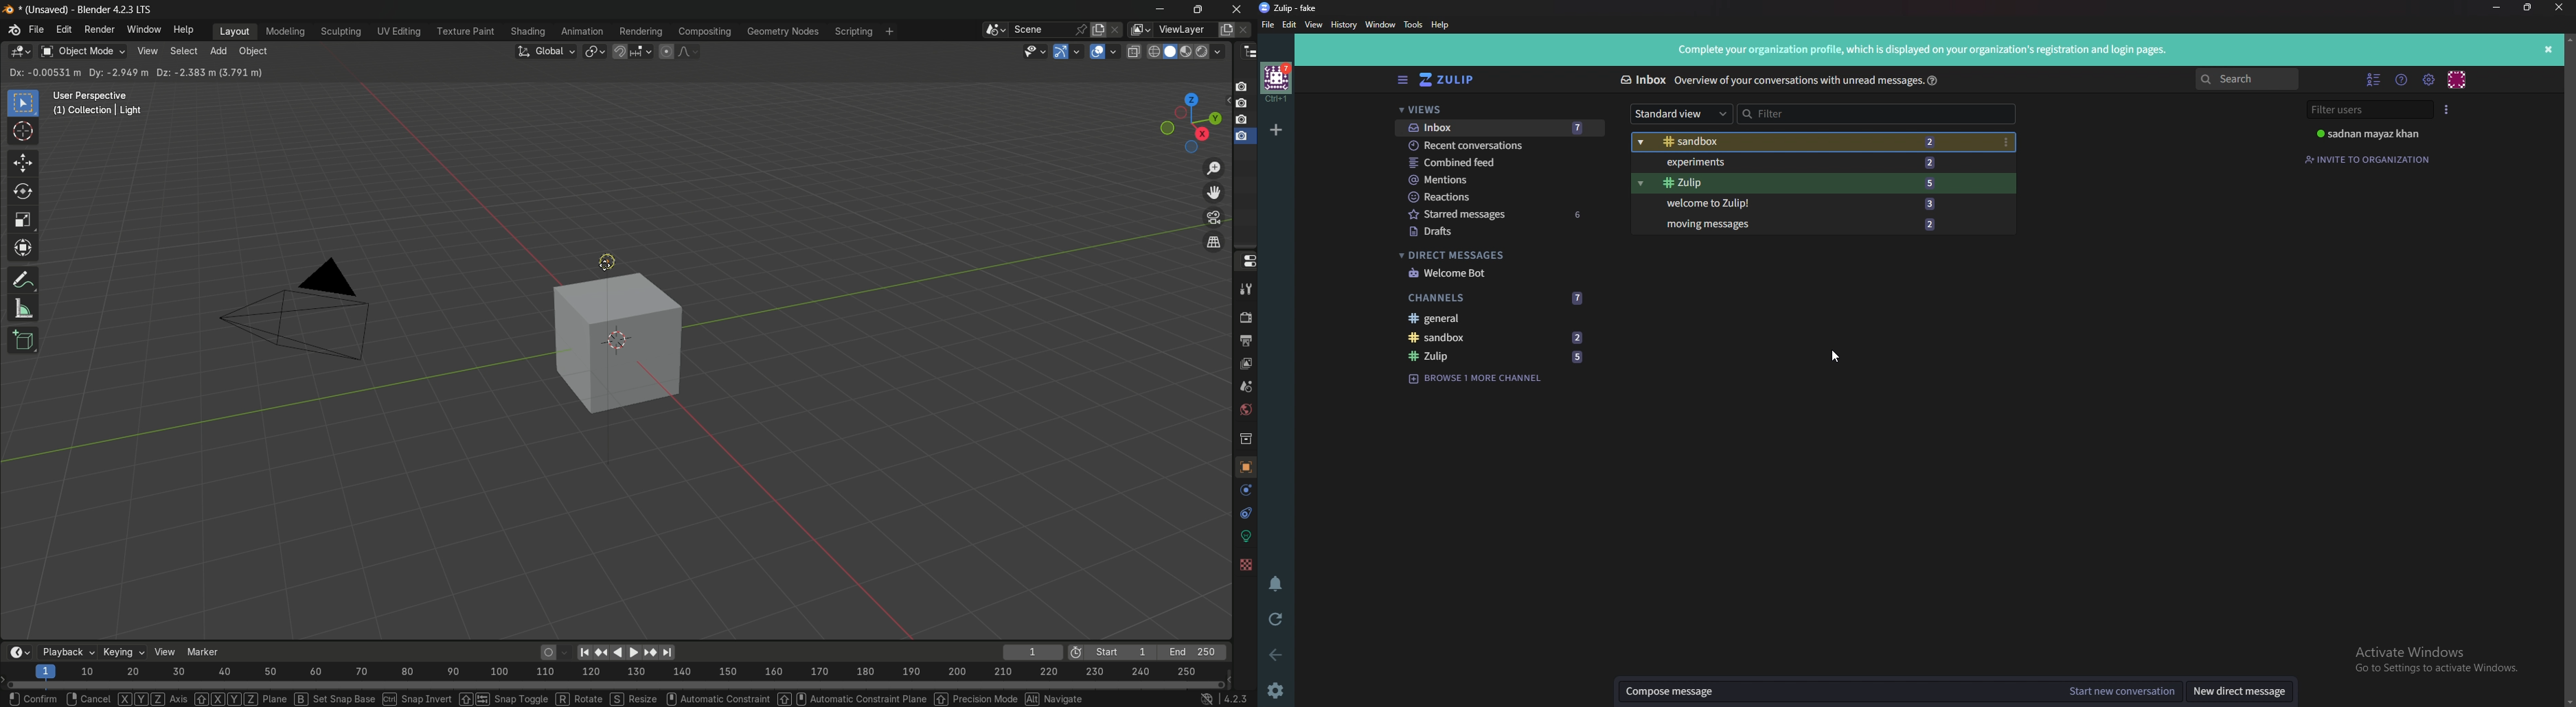 Image resolution: width=2576 pixels, height=728 pixels. Describe the element at coordinates (1501, 297) in the screenshot. I see `Channels` at that location.